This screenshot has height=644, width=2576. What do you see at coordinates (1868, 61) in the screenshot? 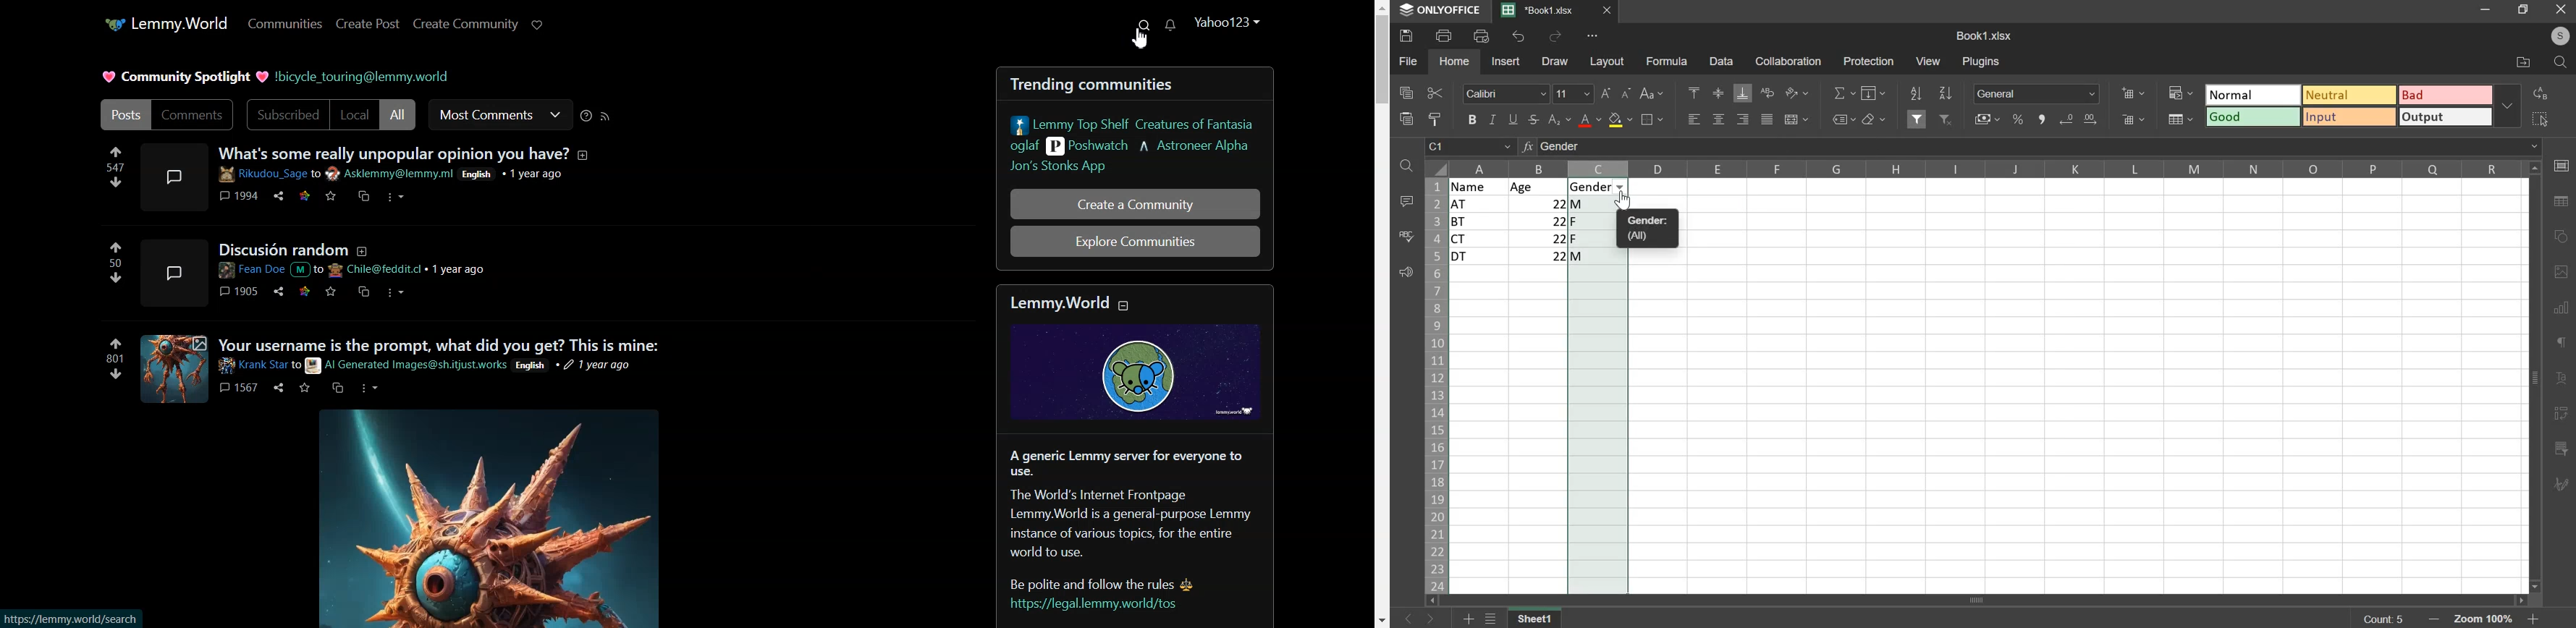
I see `protection` at bounding box center [1868, 61].